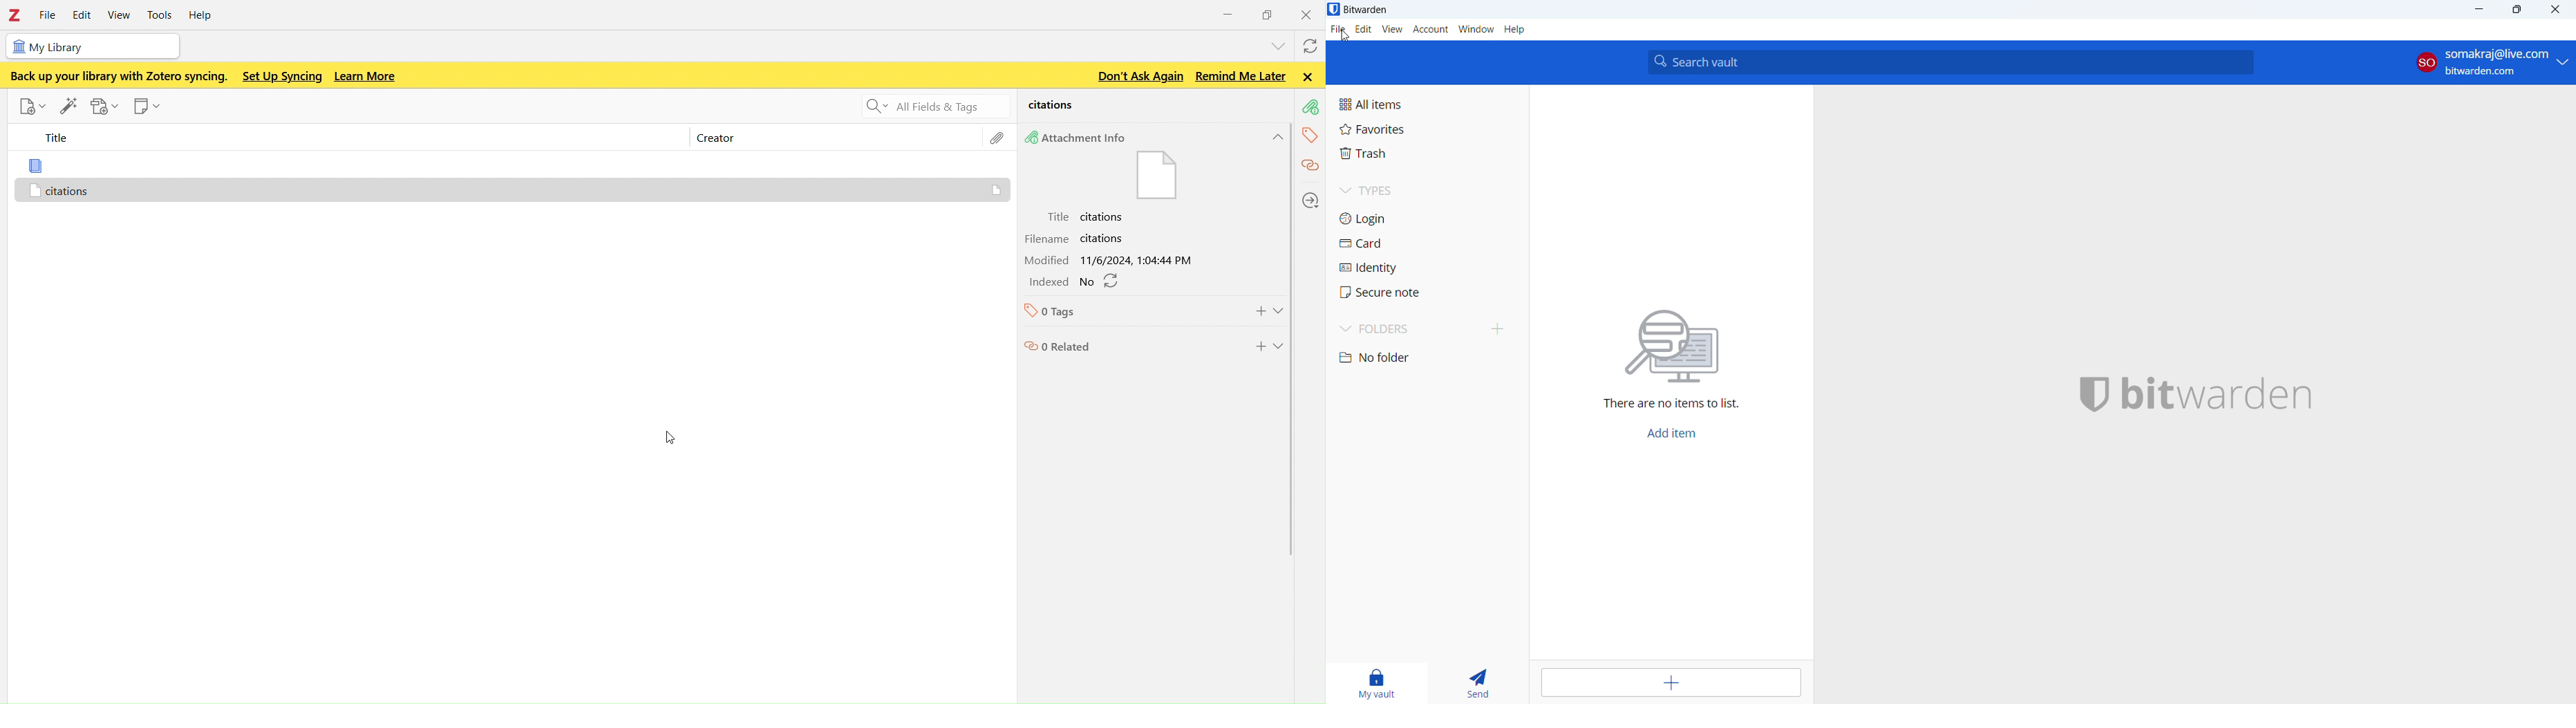 Image resolution: width=2576 pixels, height=728 pixels. What do you see at coordinates (164, 13) in the screenshot?
I see `tools` at bounding box center [164, 13].